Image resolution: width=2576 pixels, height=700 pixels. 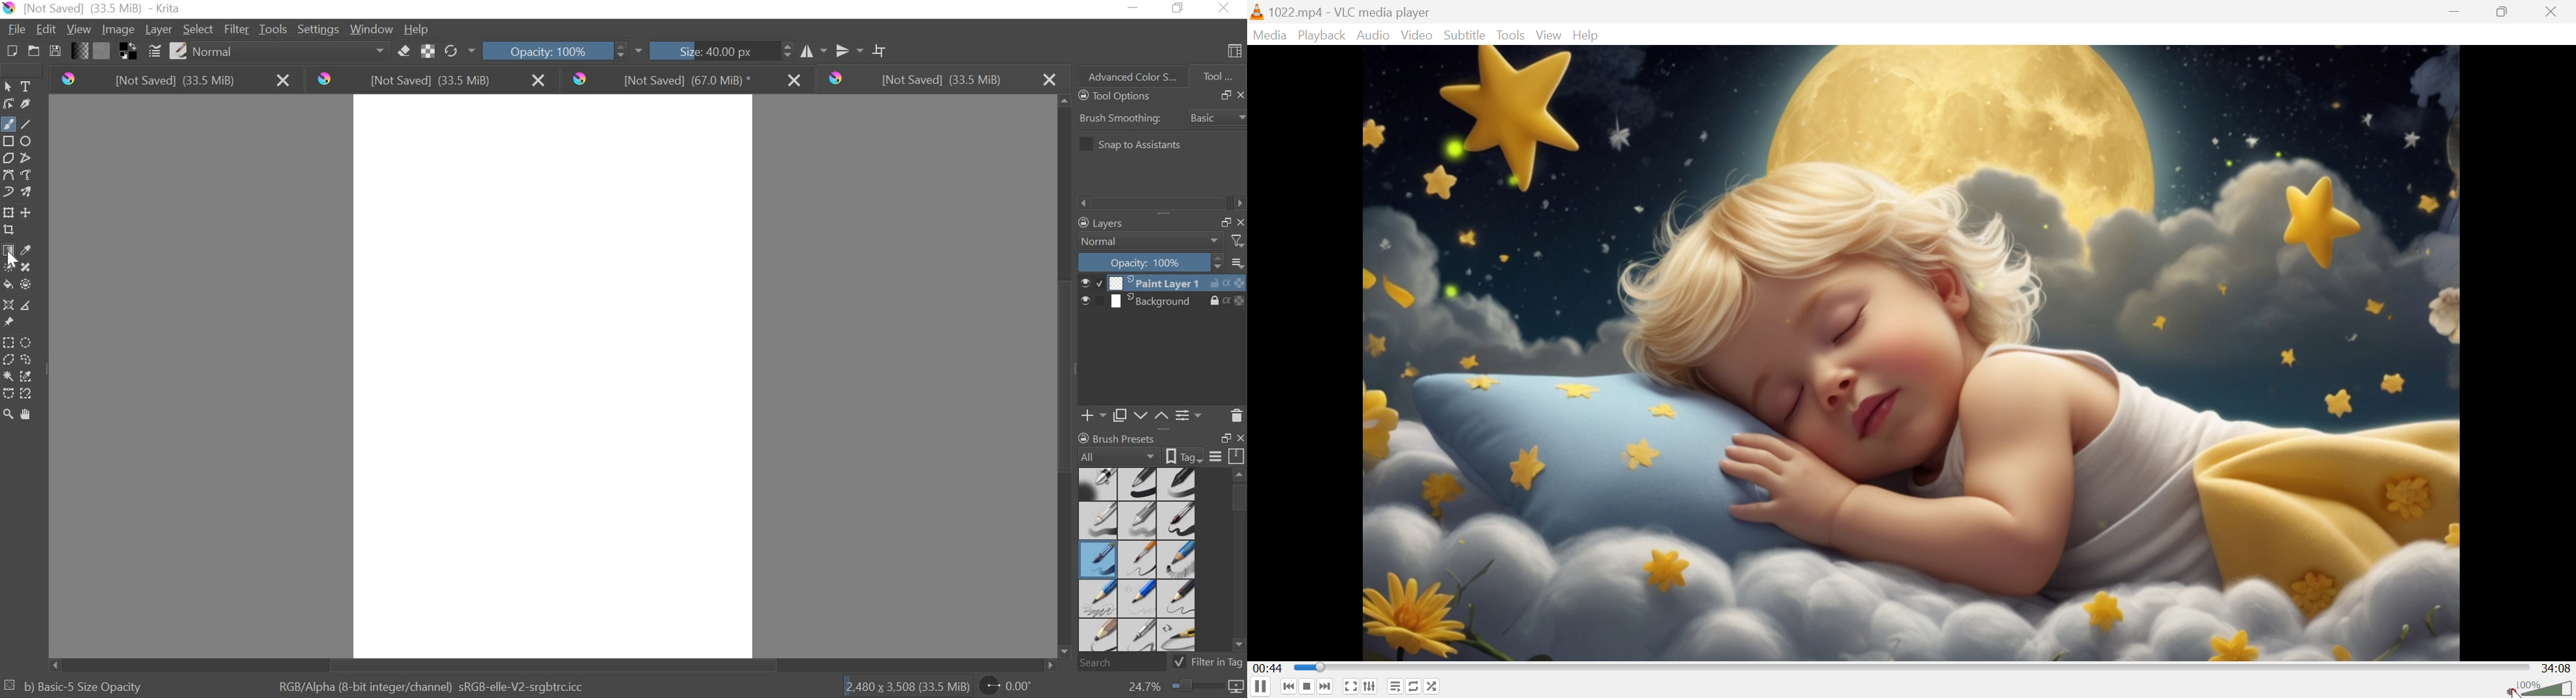 I want to click on edit shapes, so click(x=10, y=104).